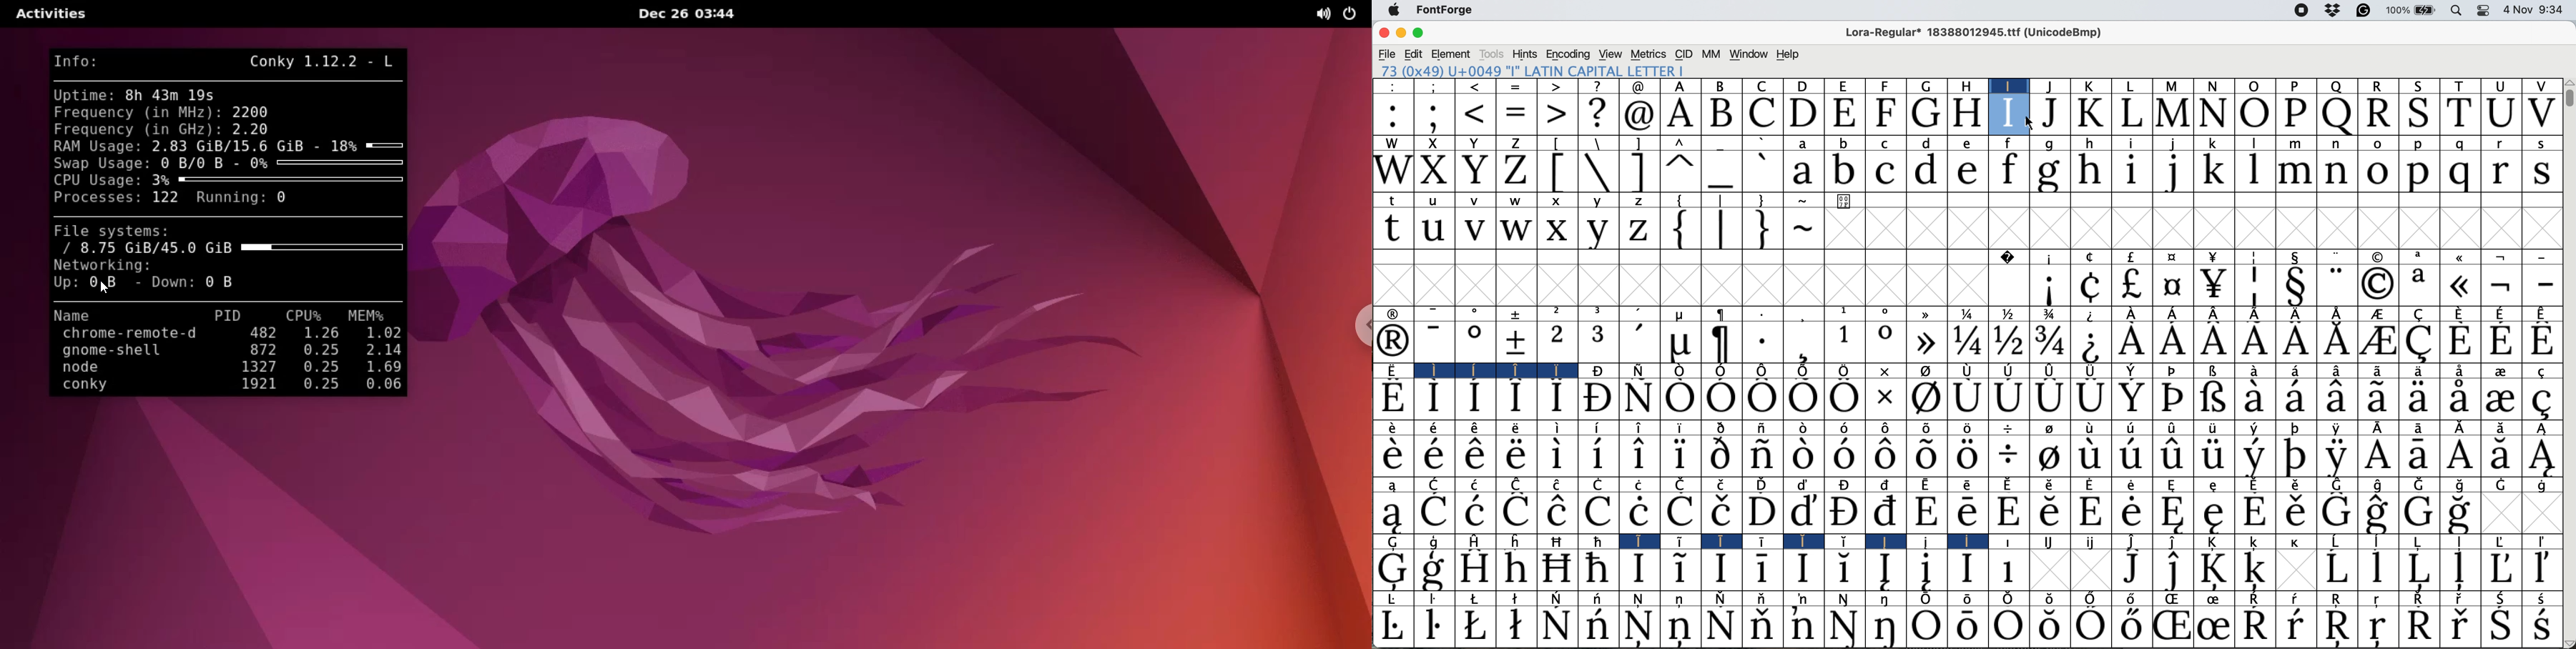 Image resolution: width=2576 pixels, height=672 pixels. Describe the element at coordinates (1517, 627) in the screenshot. I see `Symbol` at that location.